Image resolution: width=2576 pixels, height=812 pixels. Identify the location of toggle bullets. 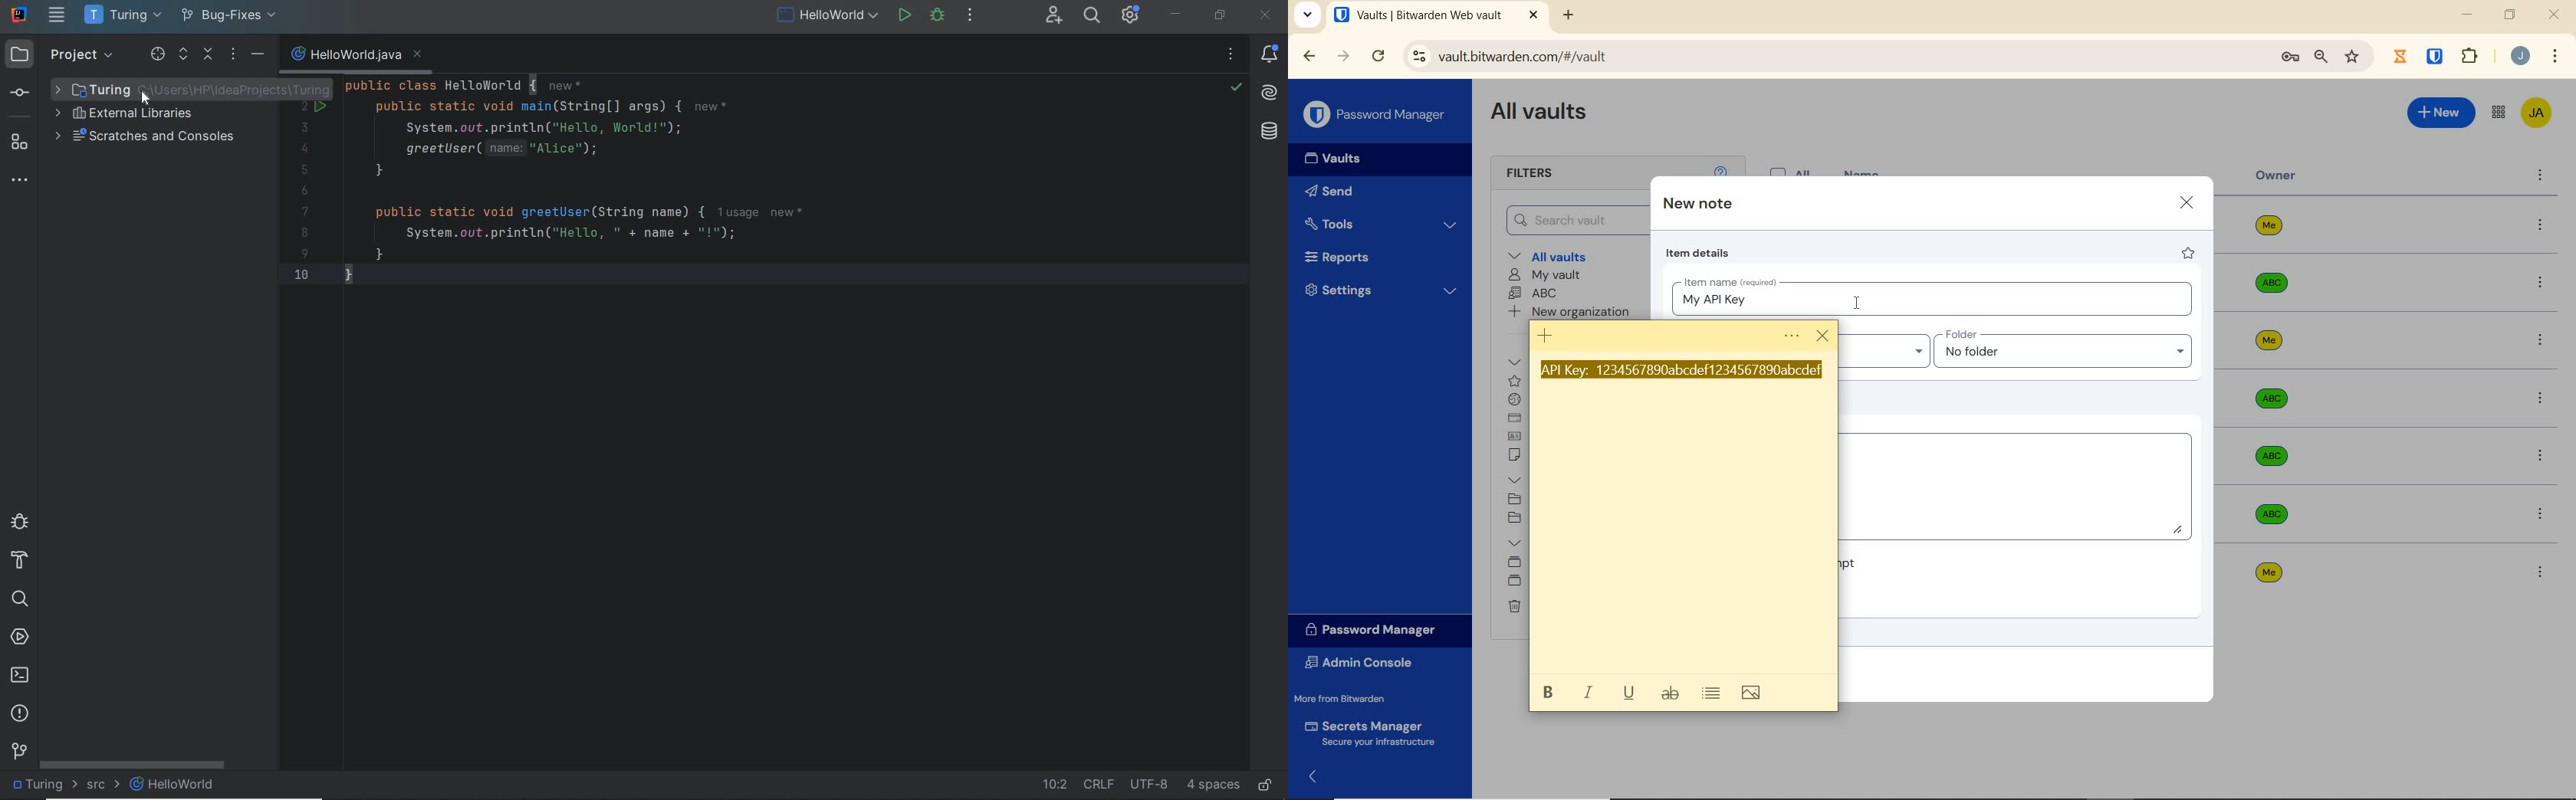
(1712, 693).